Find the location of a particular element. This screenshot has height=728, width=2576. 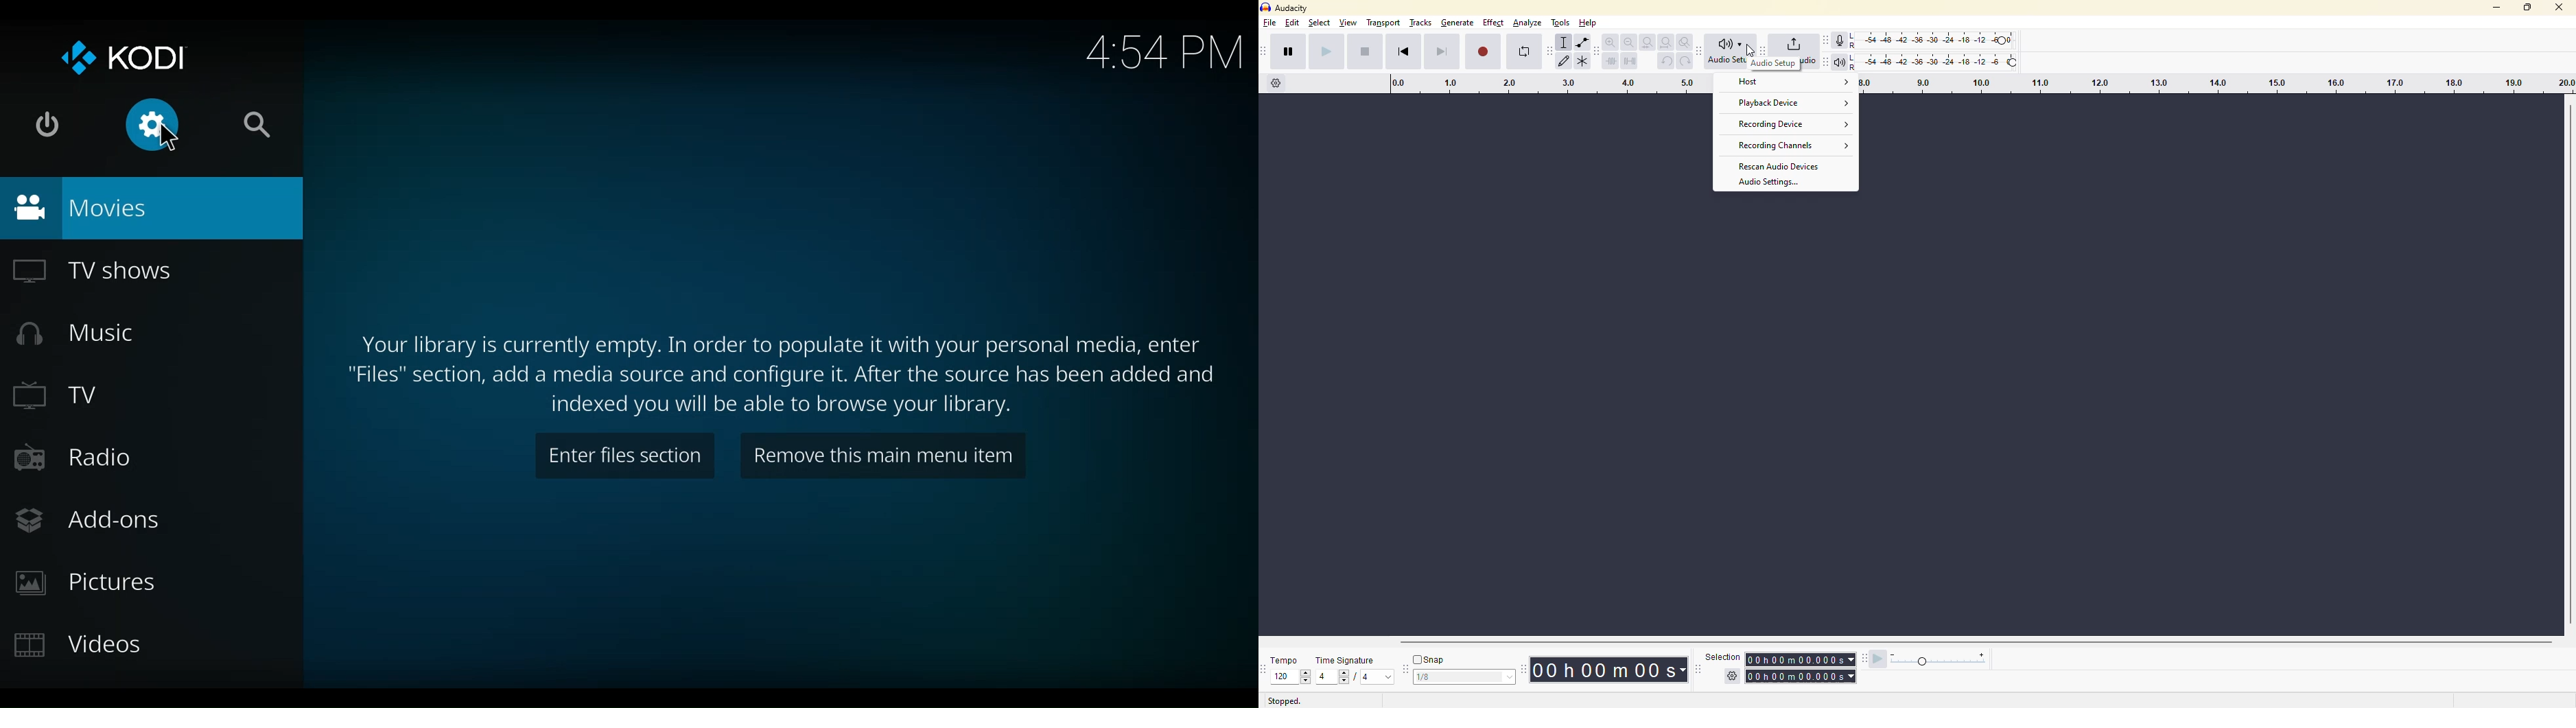

Time is located at coordinates (1162, 55).